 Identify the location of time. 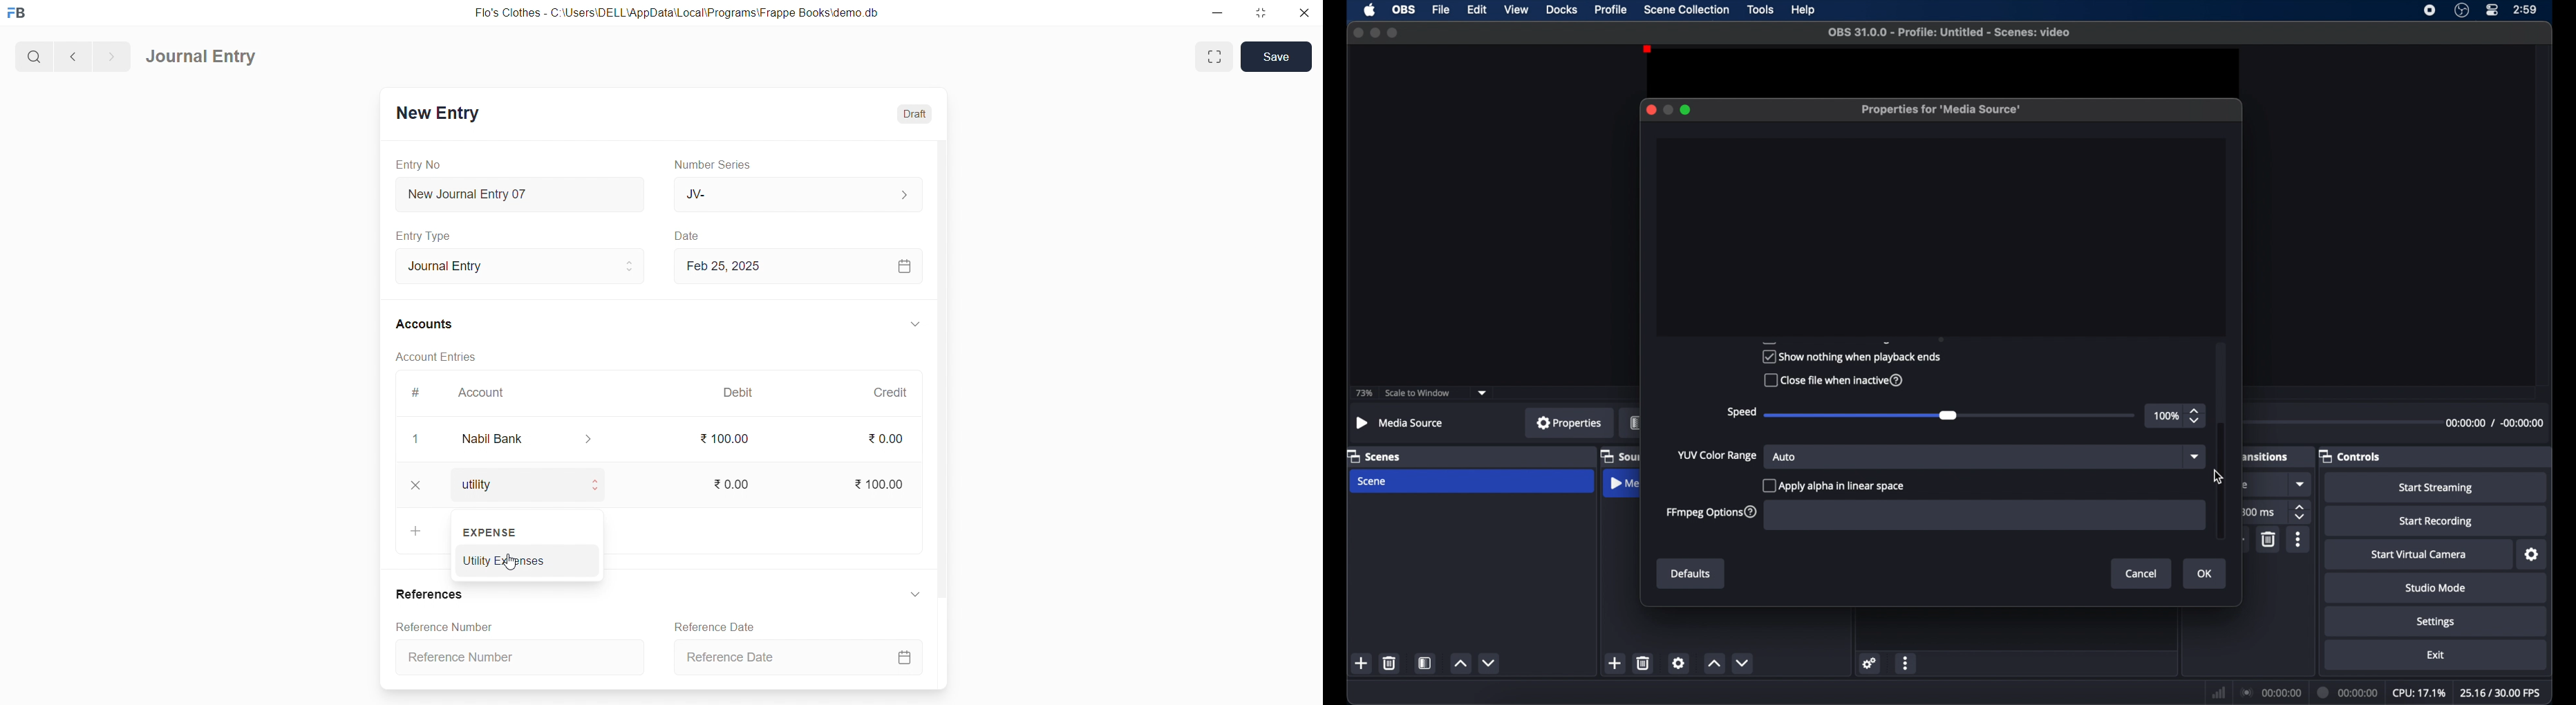
(2526, 10).